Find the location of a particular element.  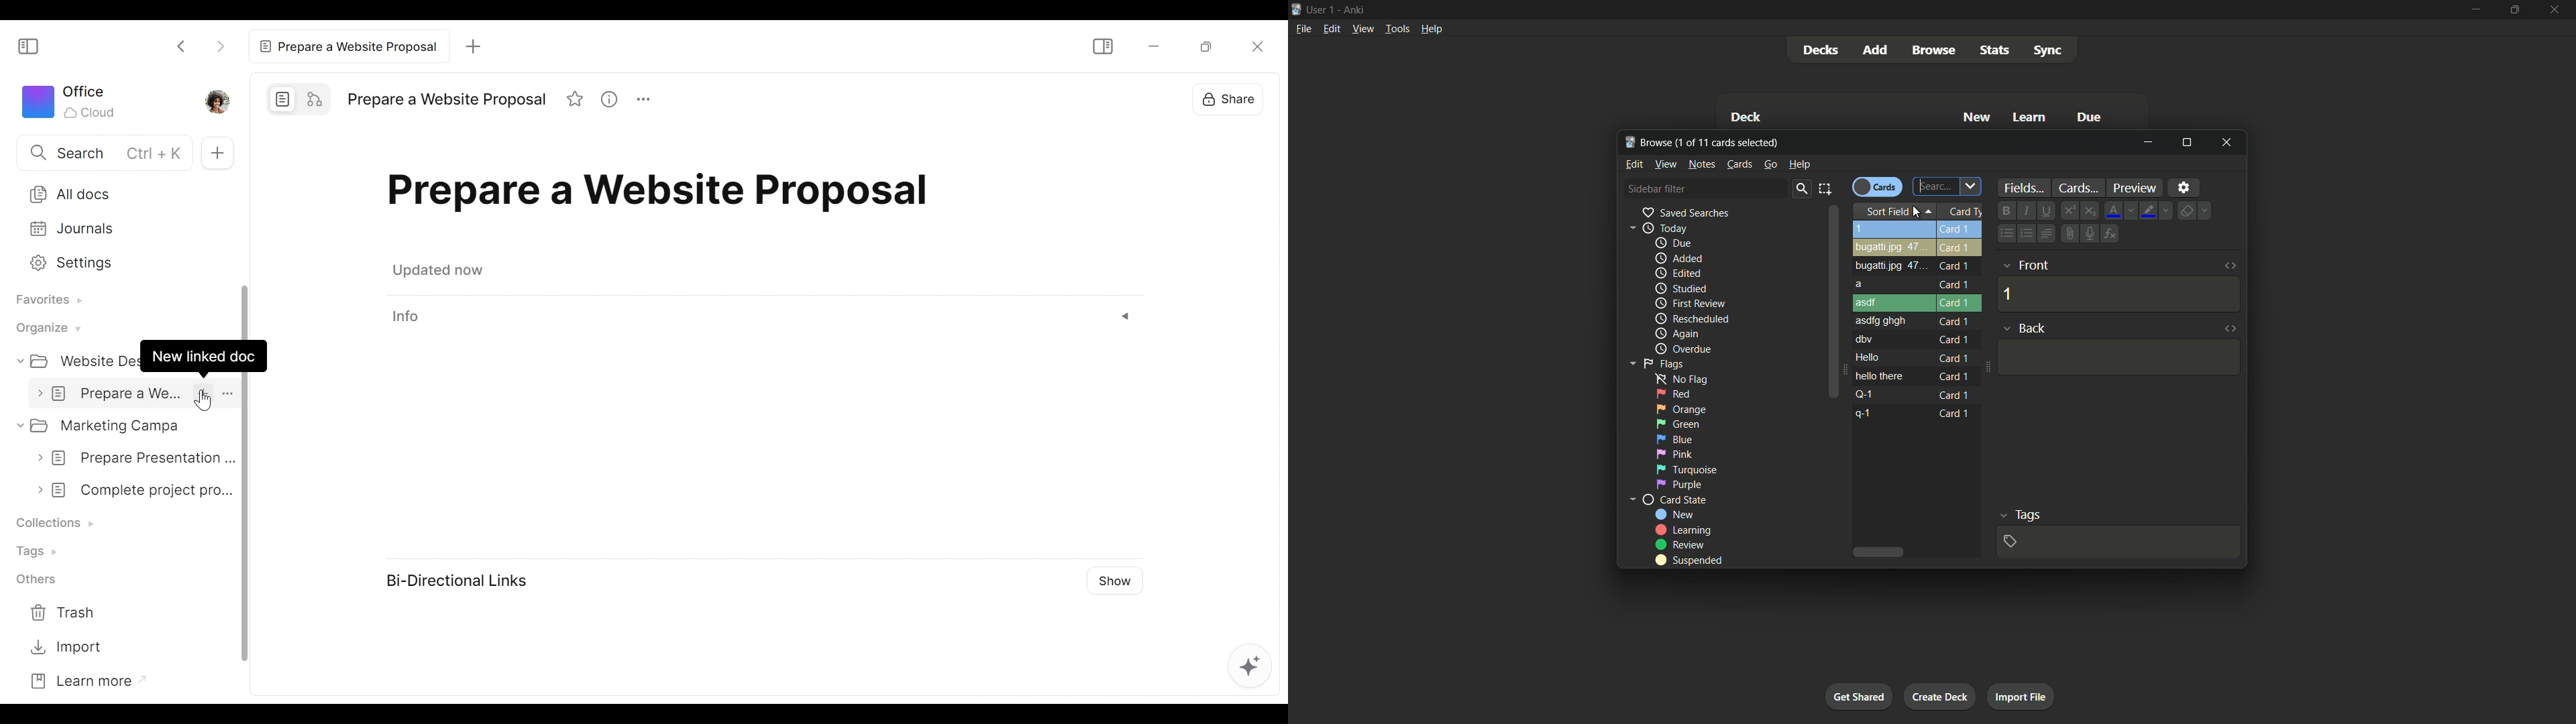

scroll bar is located at coordinates (1831, 303).